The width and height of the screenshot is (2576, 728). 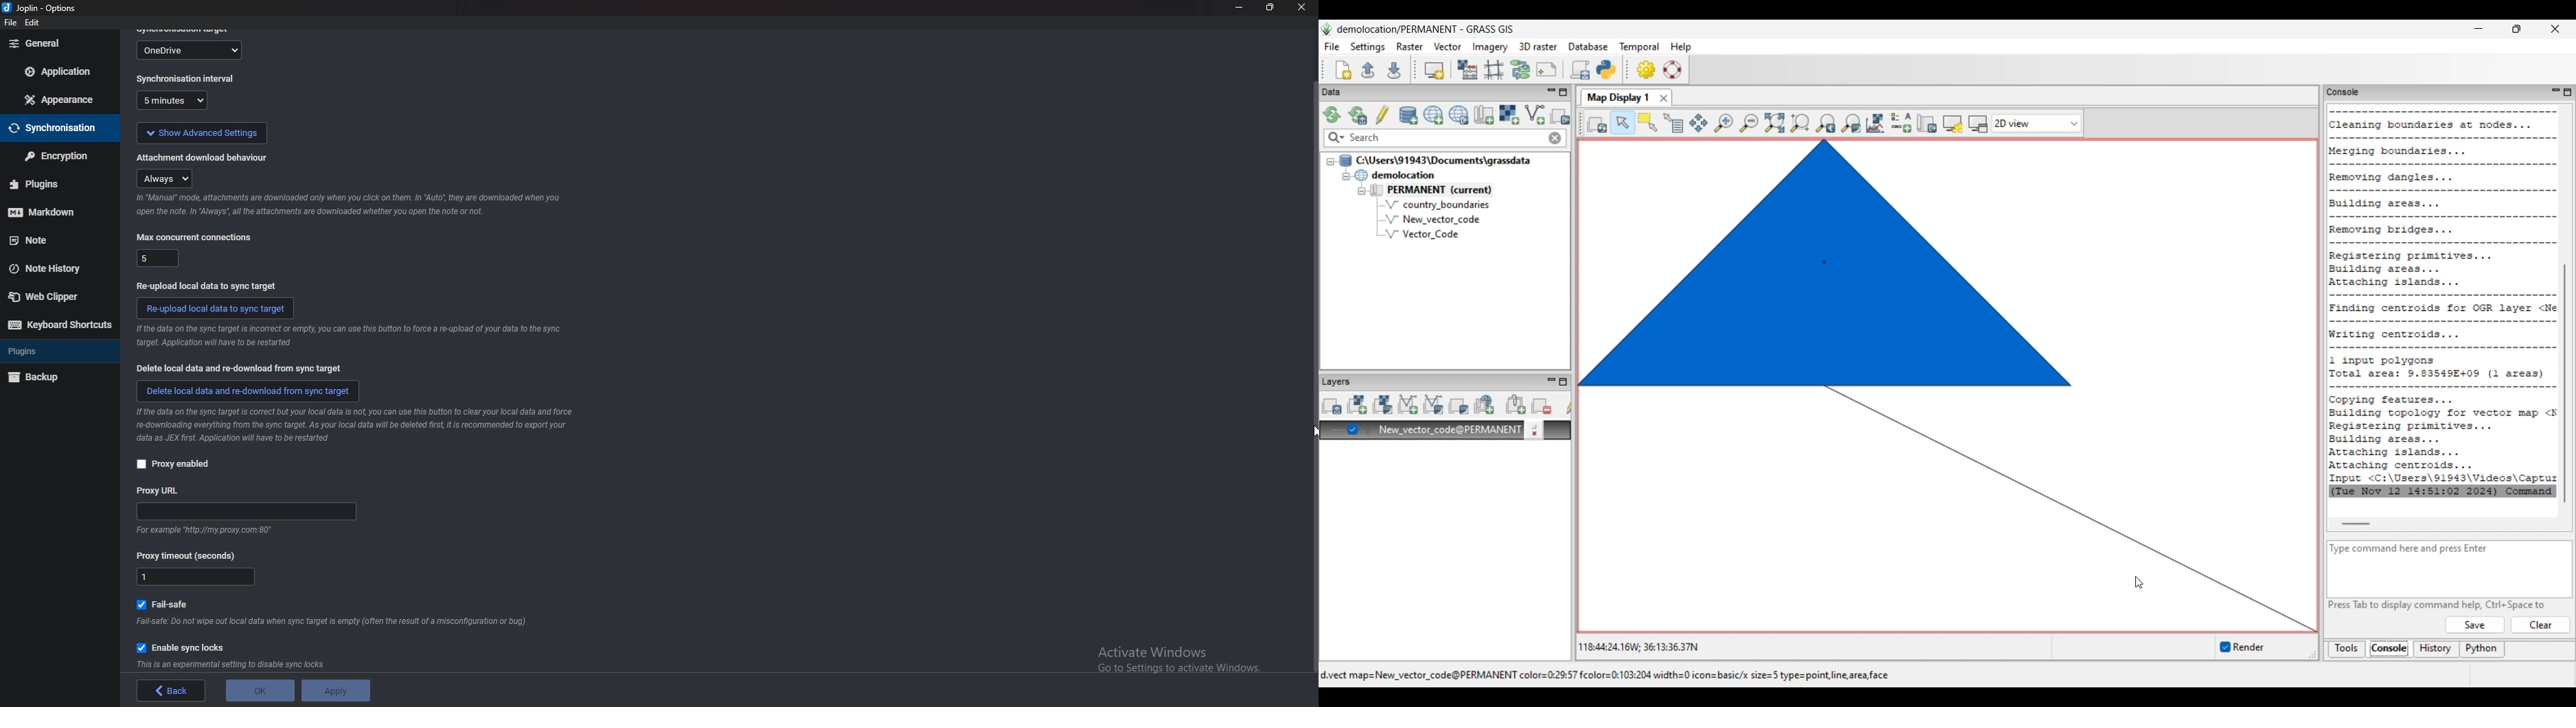 What do you see at coordinates (56, 129) in the screenshot?
I see `sync` at bounding box center [56, 129].